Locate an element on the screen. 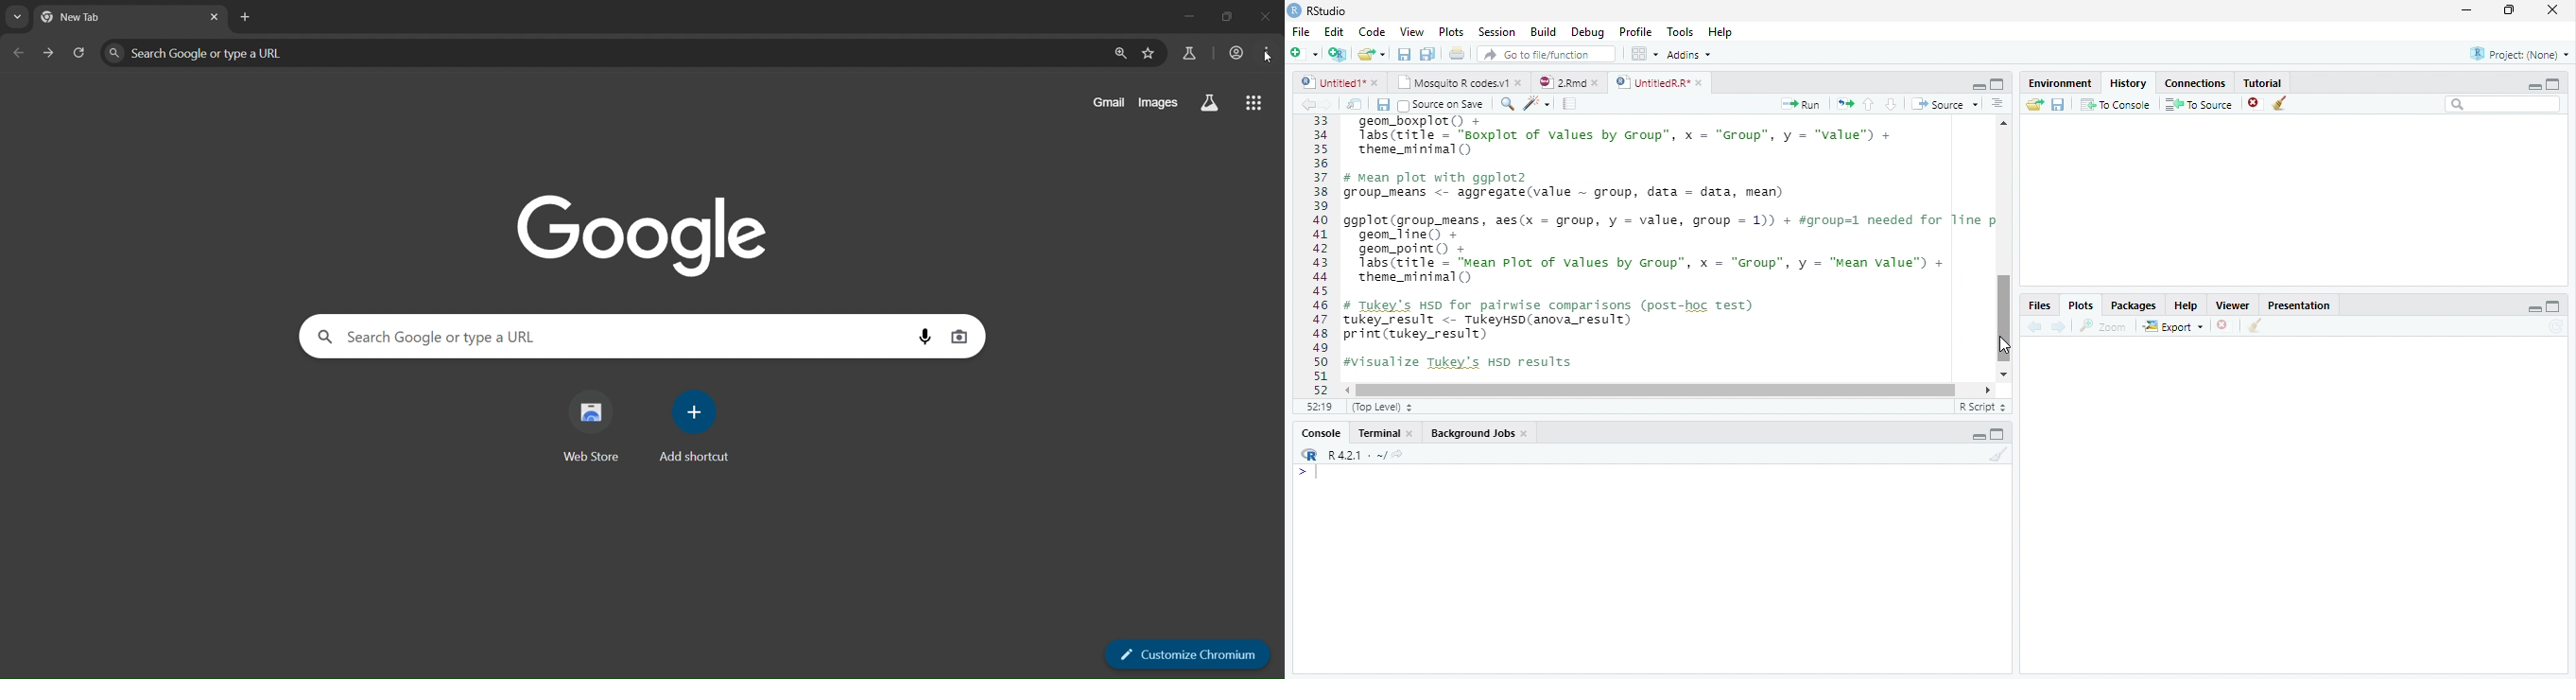  Project (None) is located at coordinates (2518, 54).